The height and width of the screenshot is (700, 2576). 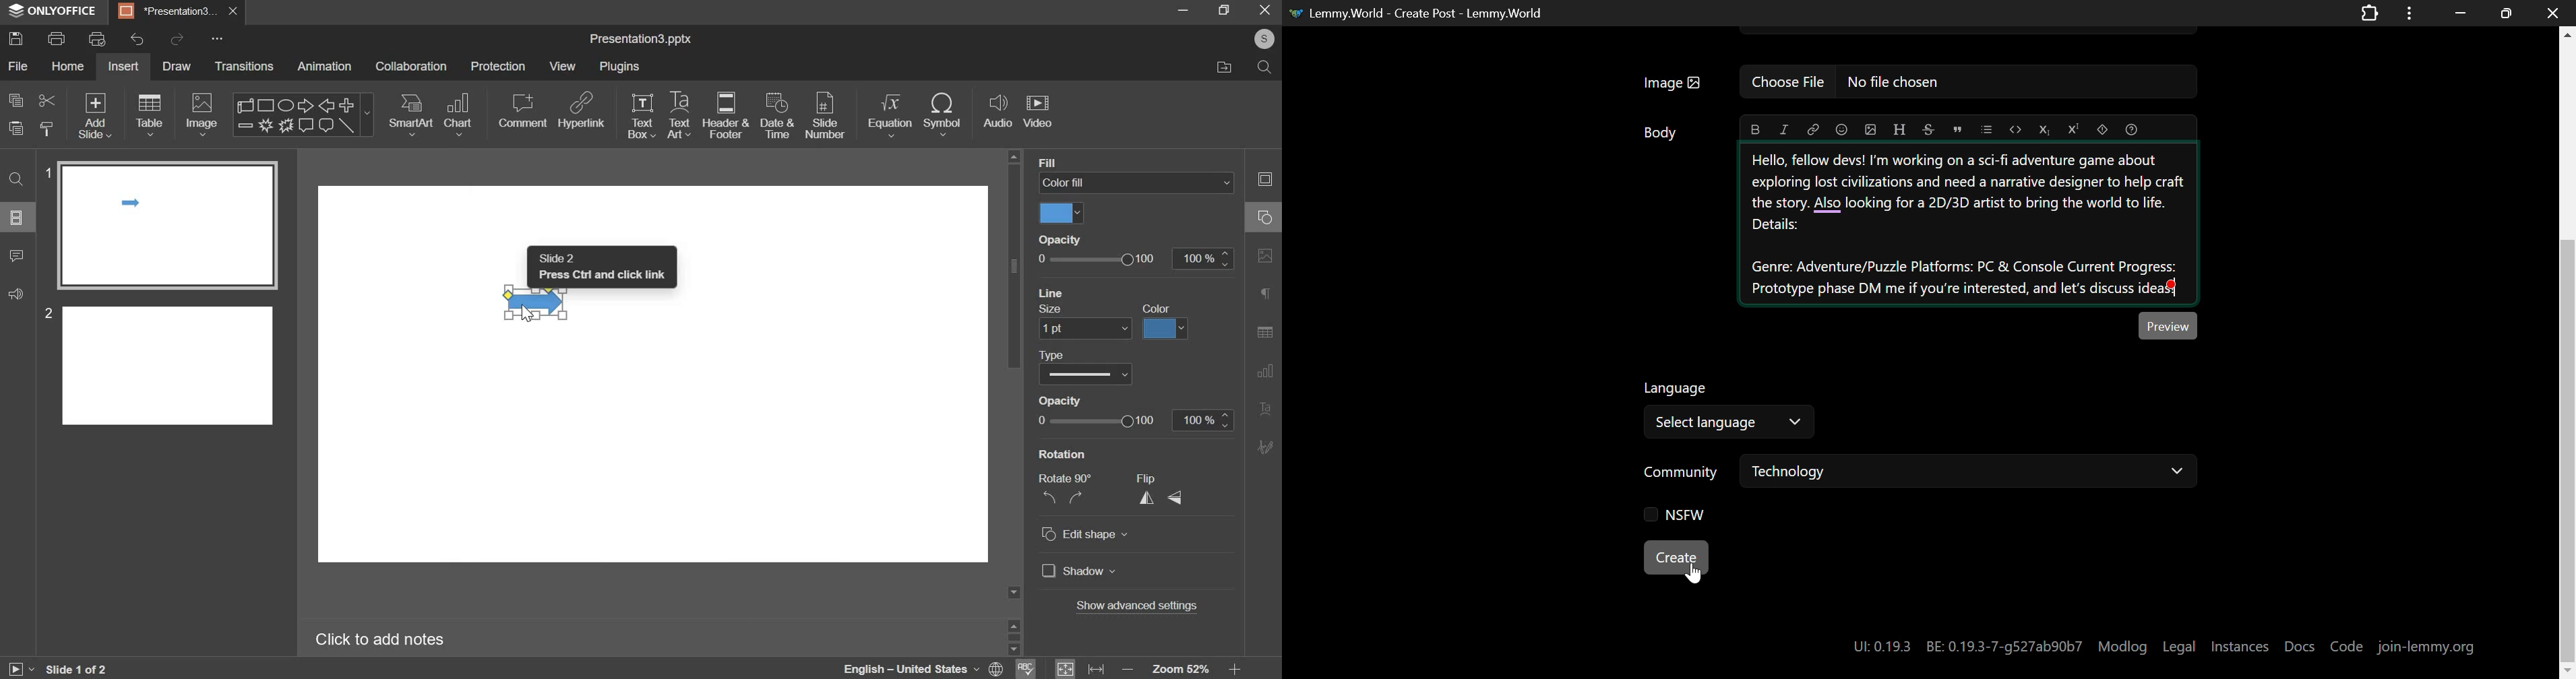 I want to click on table, so click(x=151, y=115).